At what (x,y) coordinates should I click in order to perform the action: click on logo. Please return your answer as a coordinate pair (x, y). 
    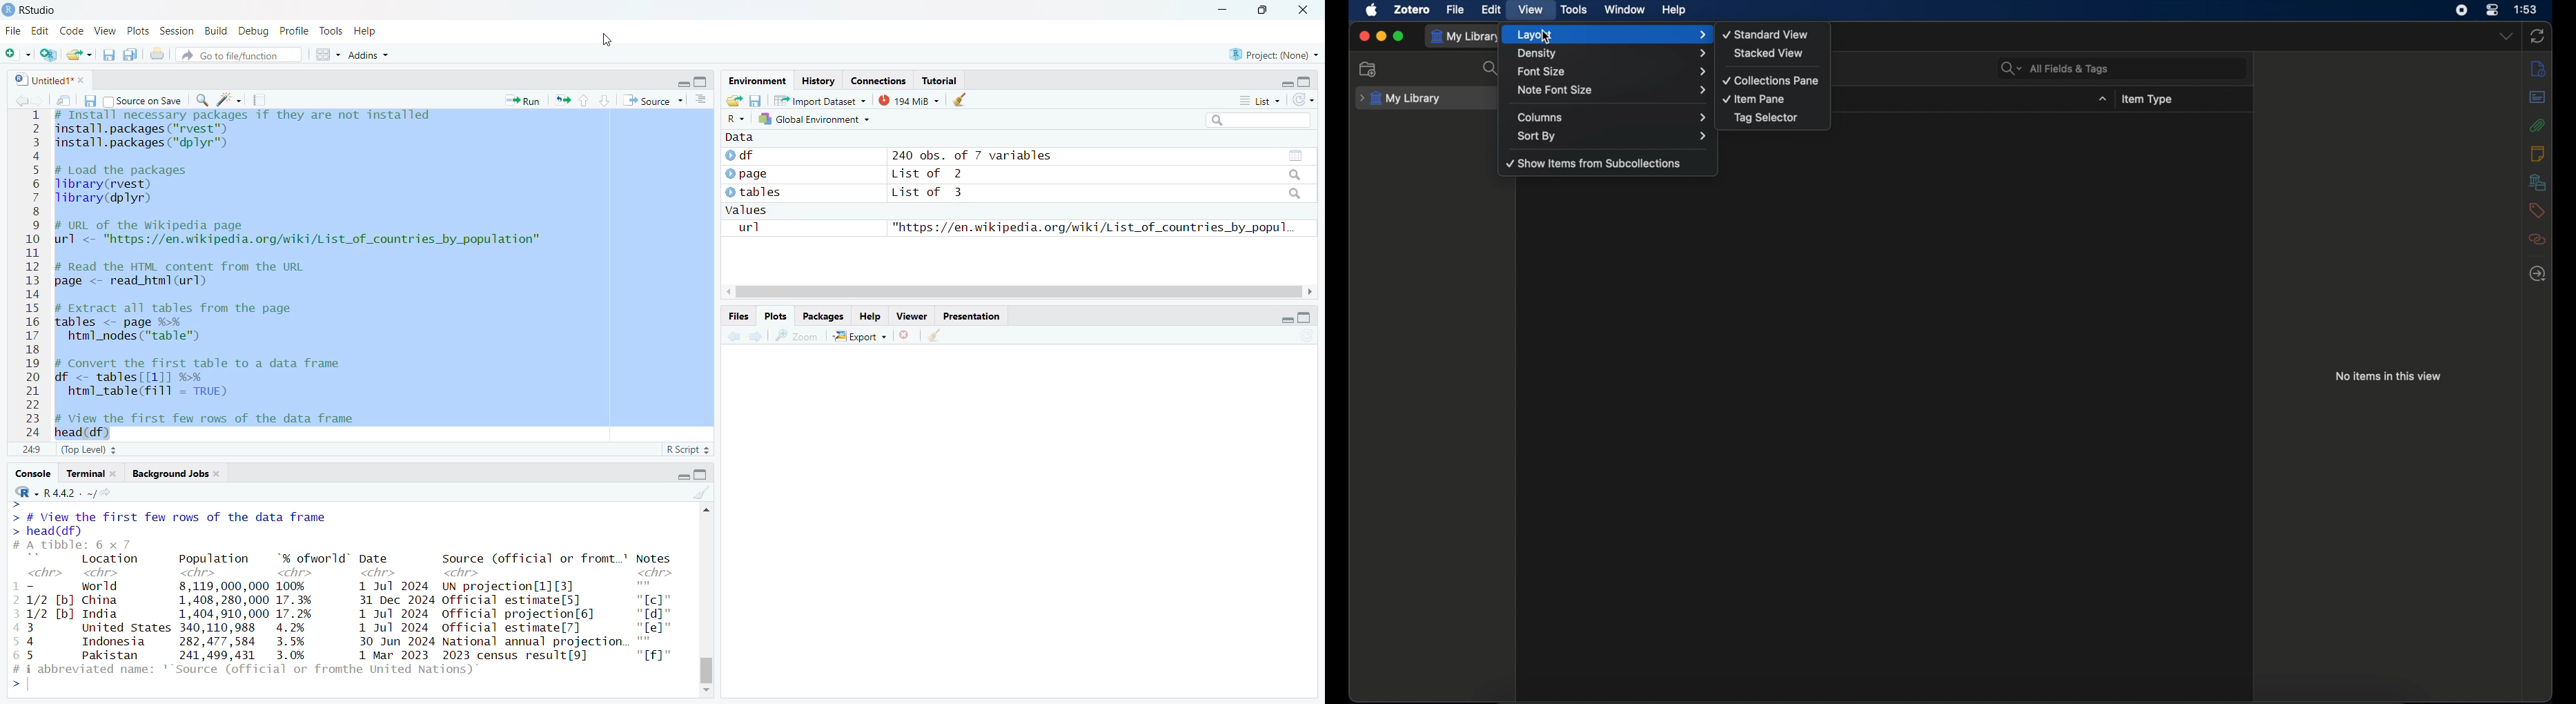
    Looking at the image, I should click on (8, 10).